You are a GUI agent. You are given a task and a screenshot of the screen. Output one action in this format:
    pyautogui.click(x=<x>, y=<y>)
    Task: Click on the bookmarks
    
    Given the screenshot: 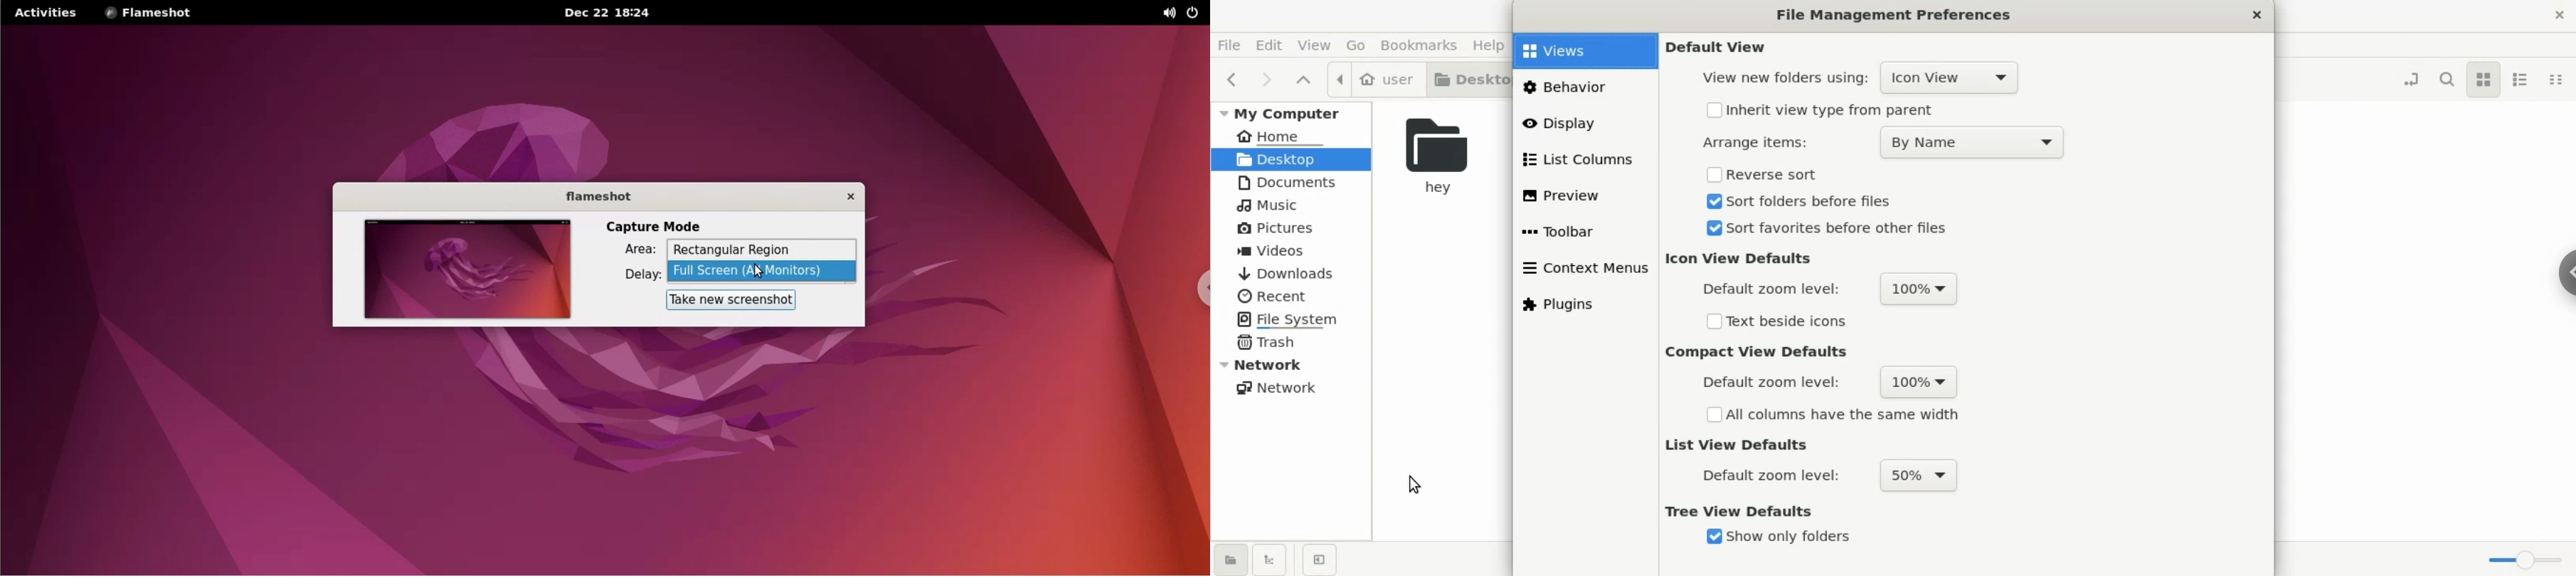 What is the action you would take?
    pyautogui.click(x=1421, y=45)
    